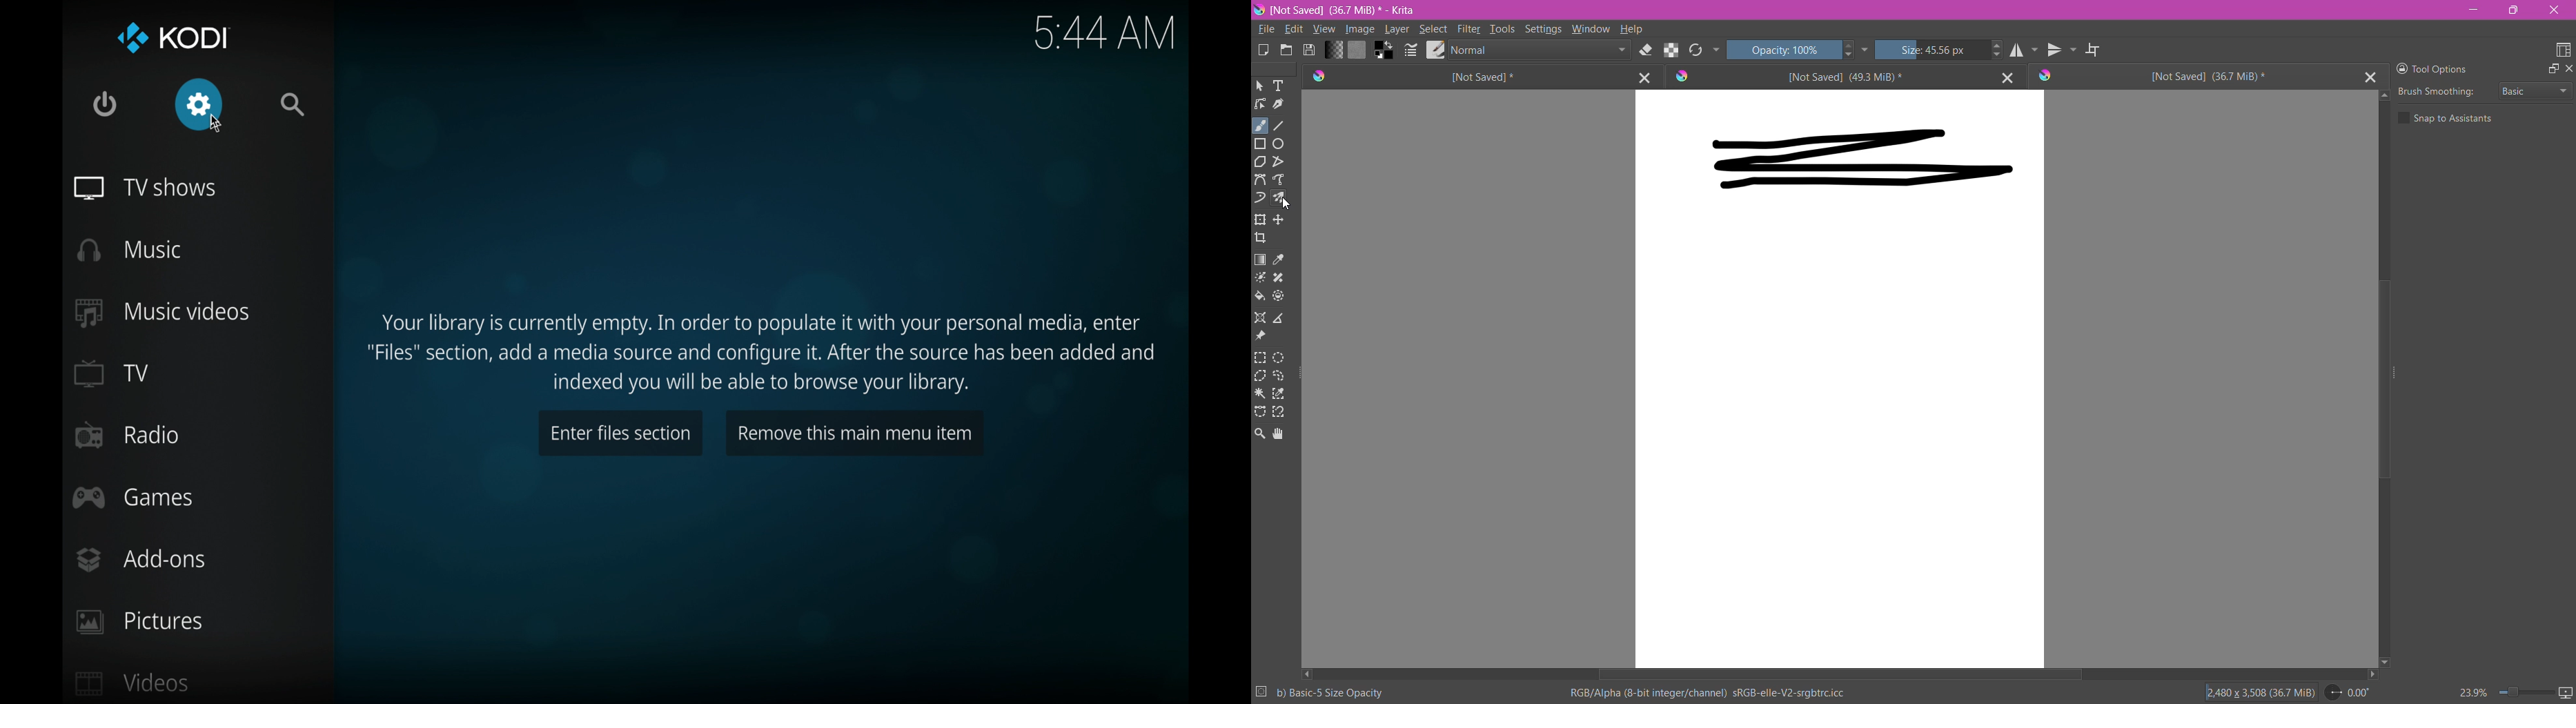  Describe the element at coordinates (2534, 92) in the screenshot. I see `Select Brush Smoothing style` at that location.